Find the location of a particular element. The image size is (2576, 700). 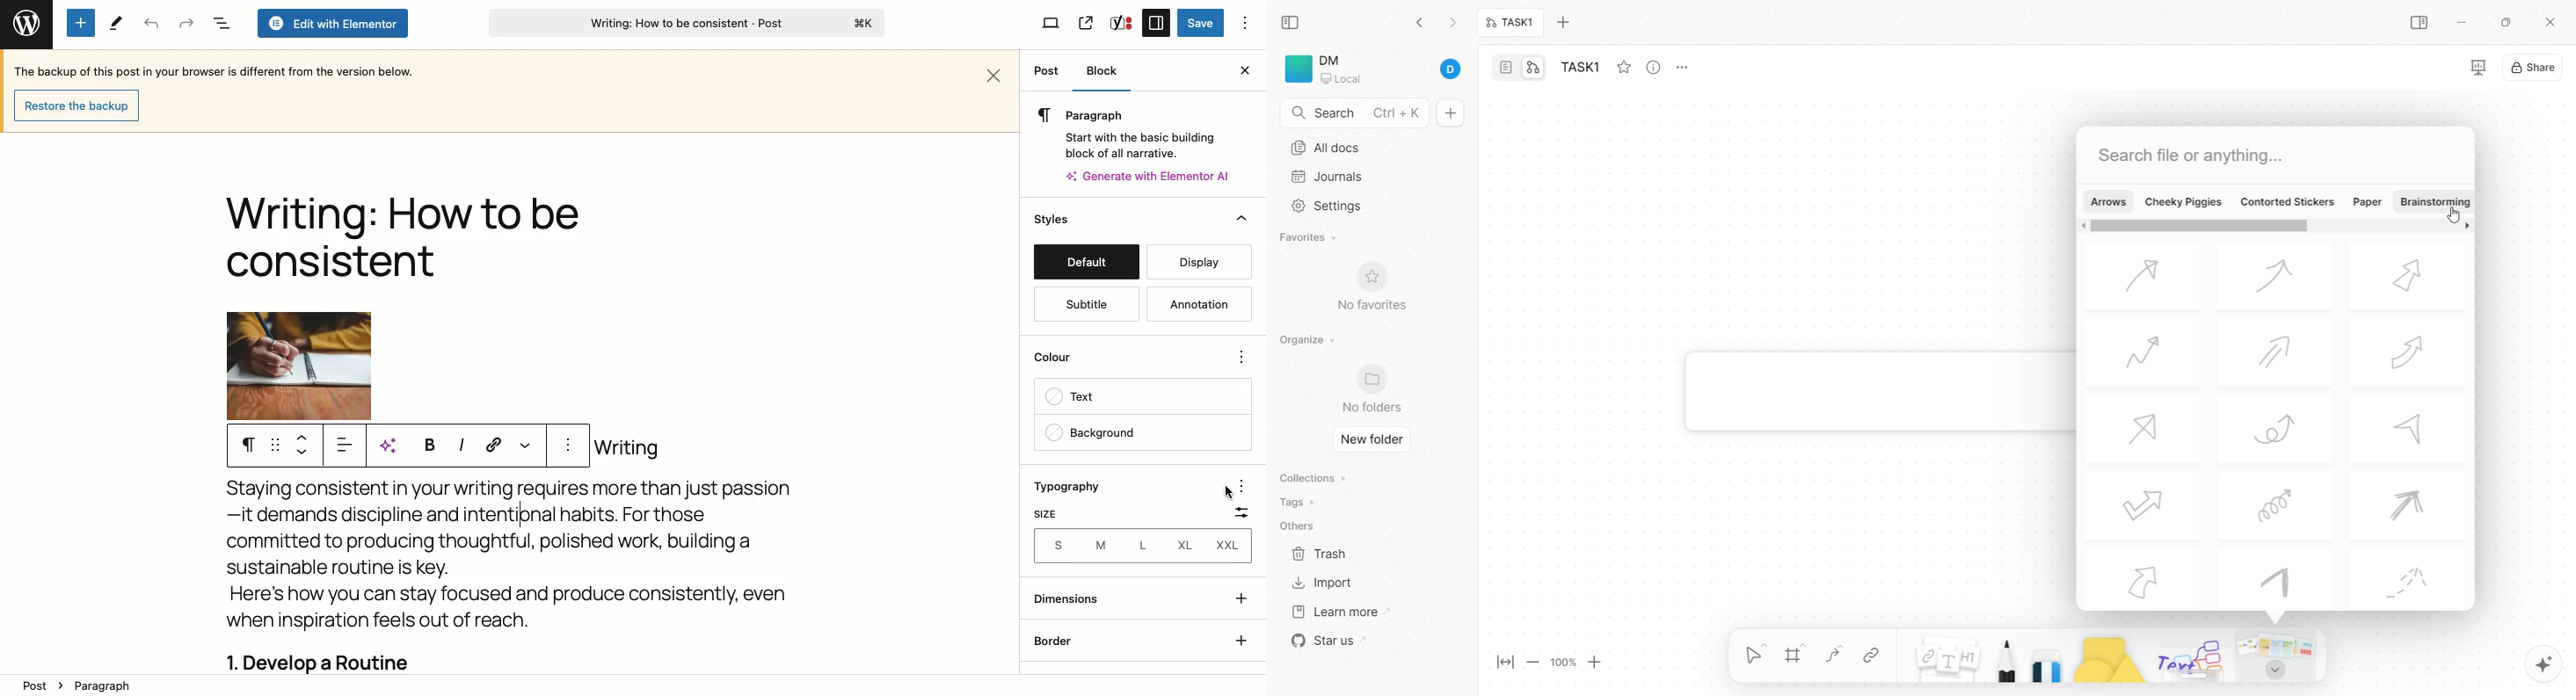

+ is located at coordinates (1241, 639).